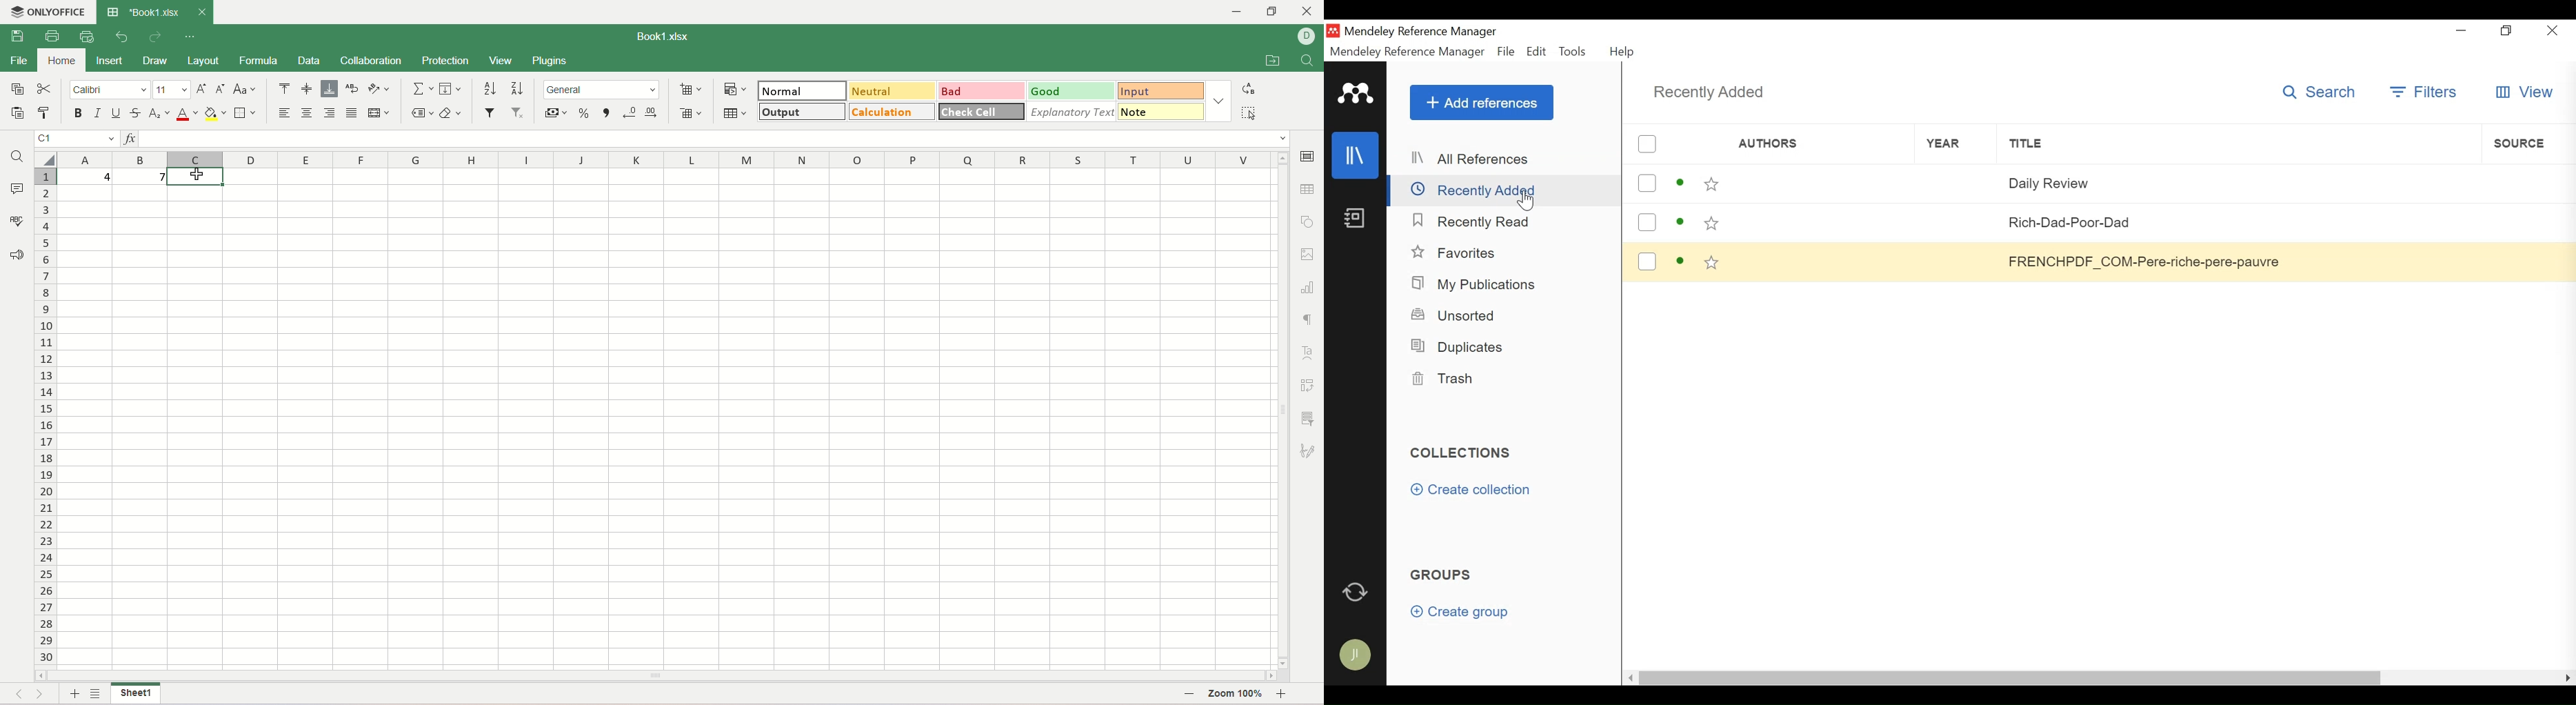 This screenshot has width=2576, height=728. I want to click on find, so click(17, 156).